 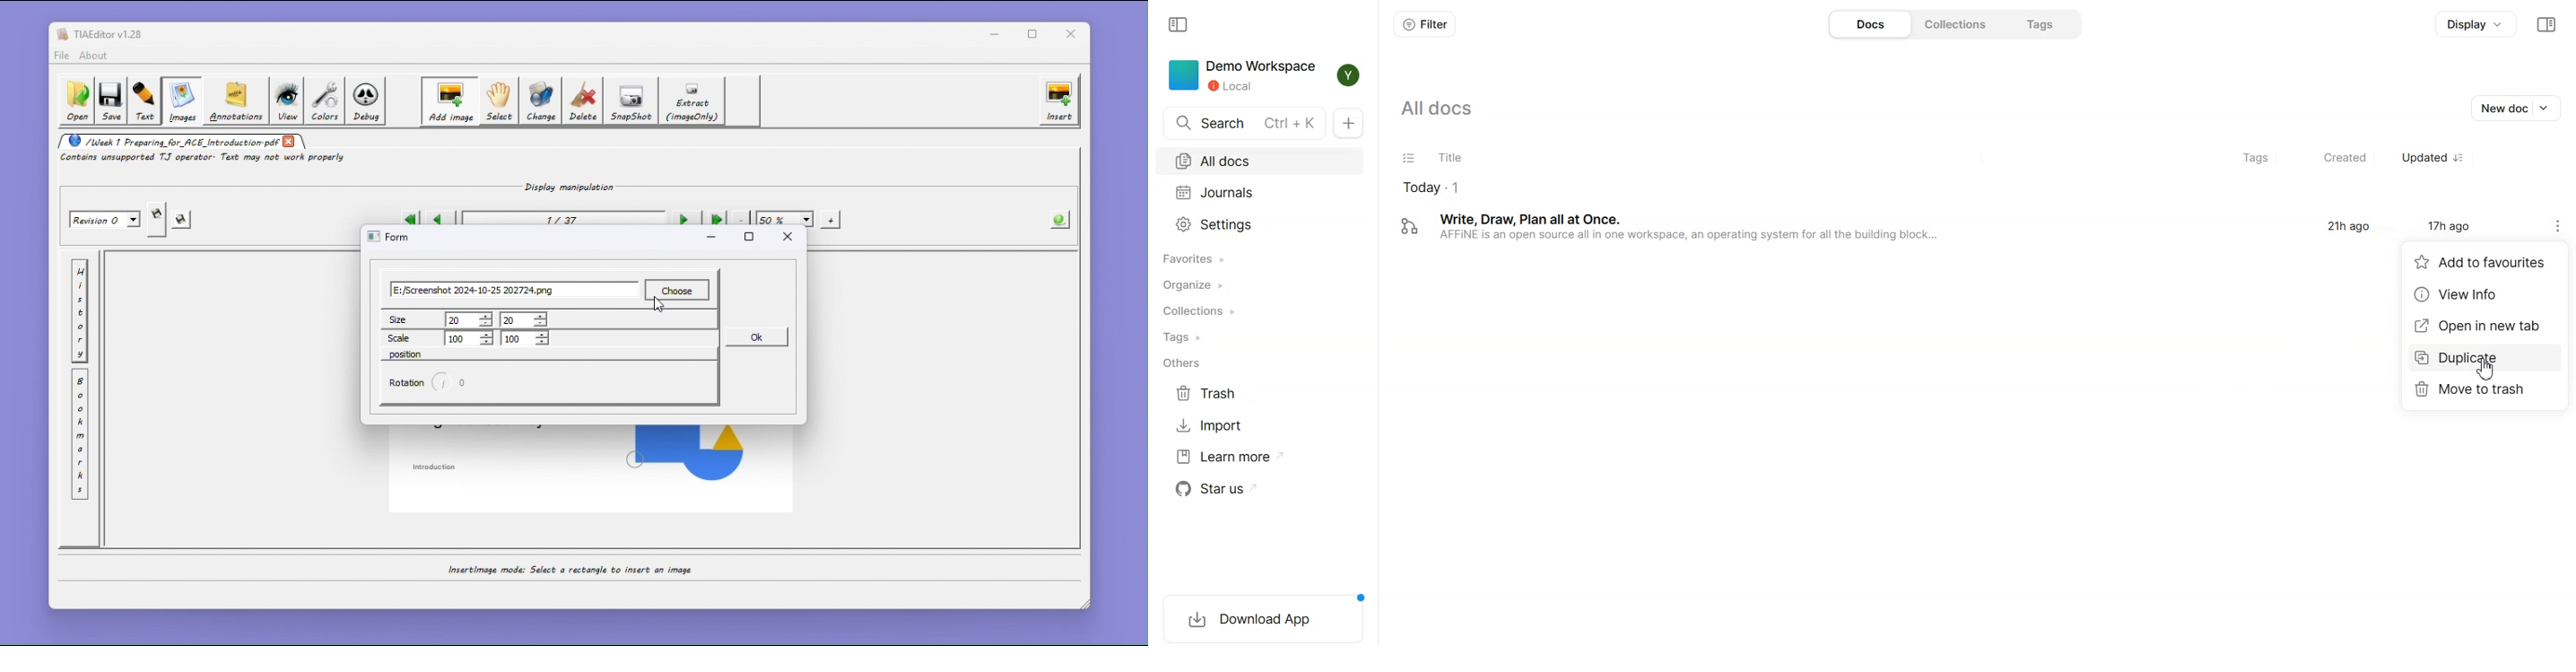 I want to click on New docs, so click(x=1349, y=123).